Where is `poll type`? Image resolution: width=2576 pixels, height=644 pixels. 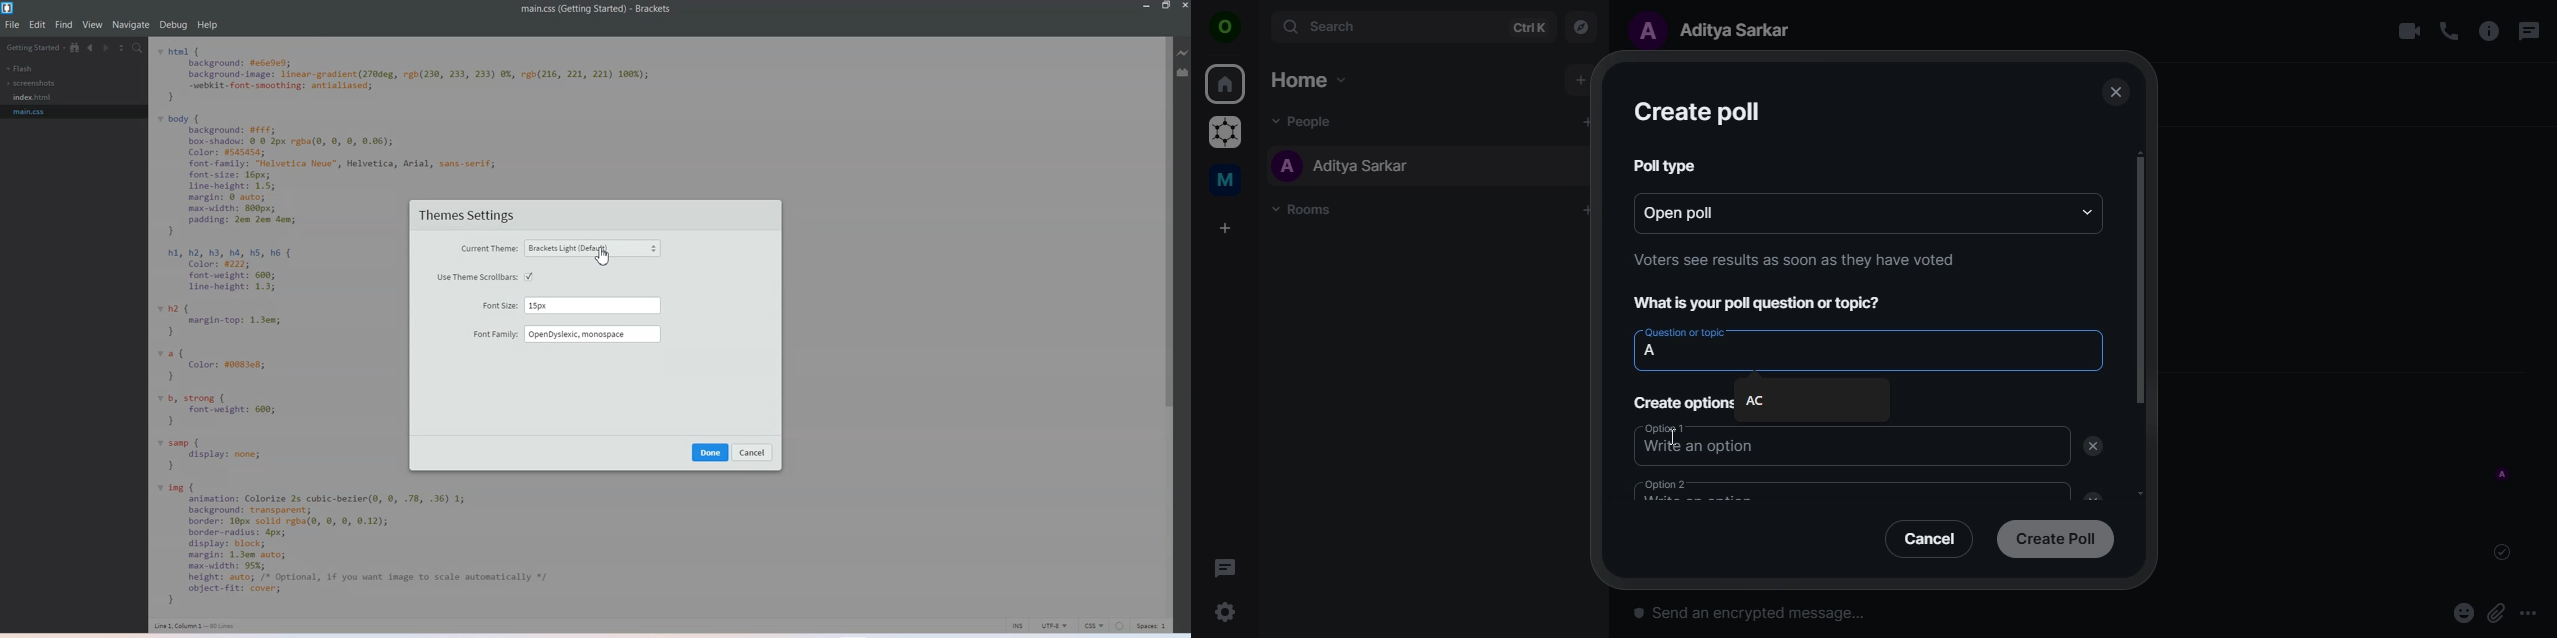 poll type is located at coordinates (1661, 164).